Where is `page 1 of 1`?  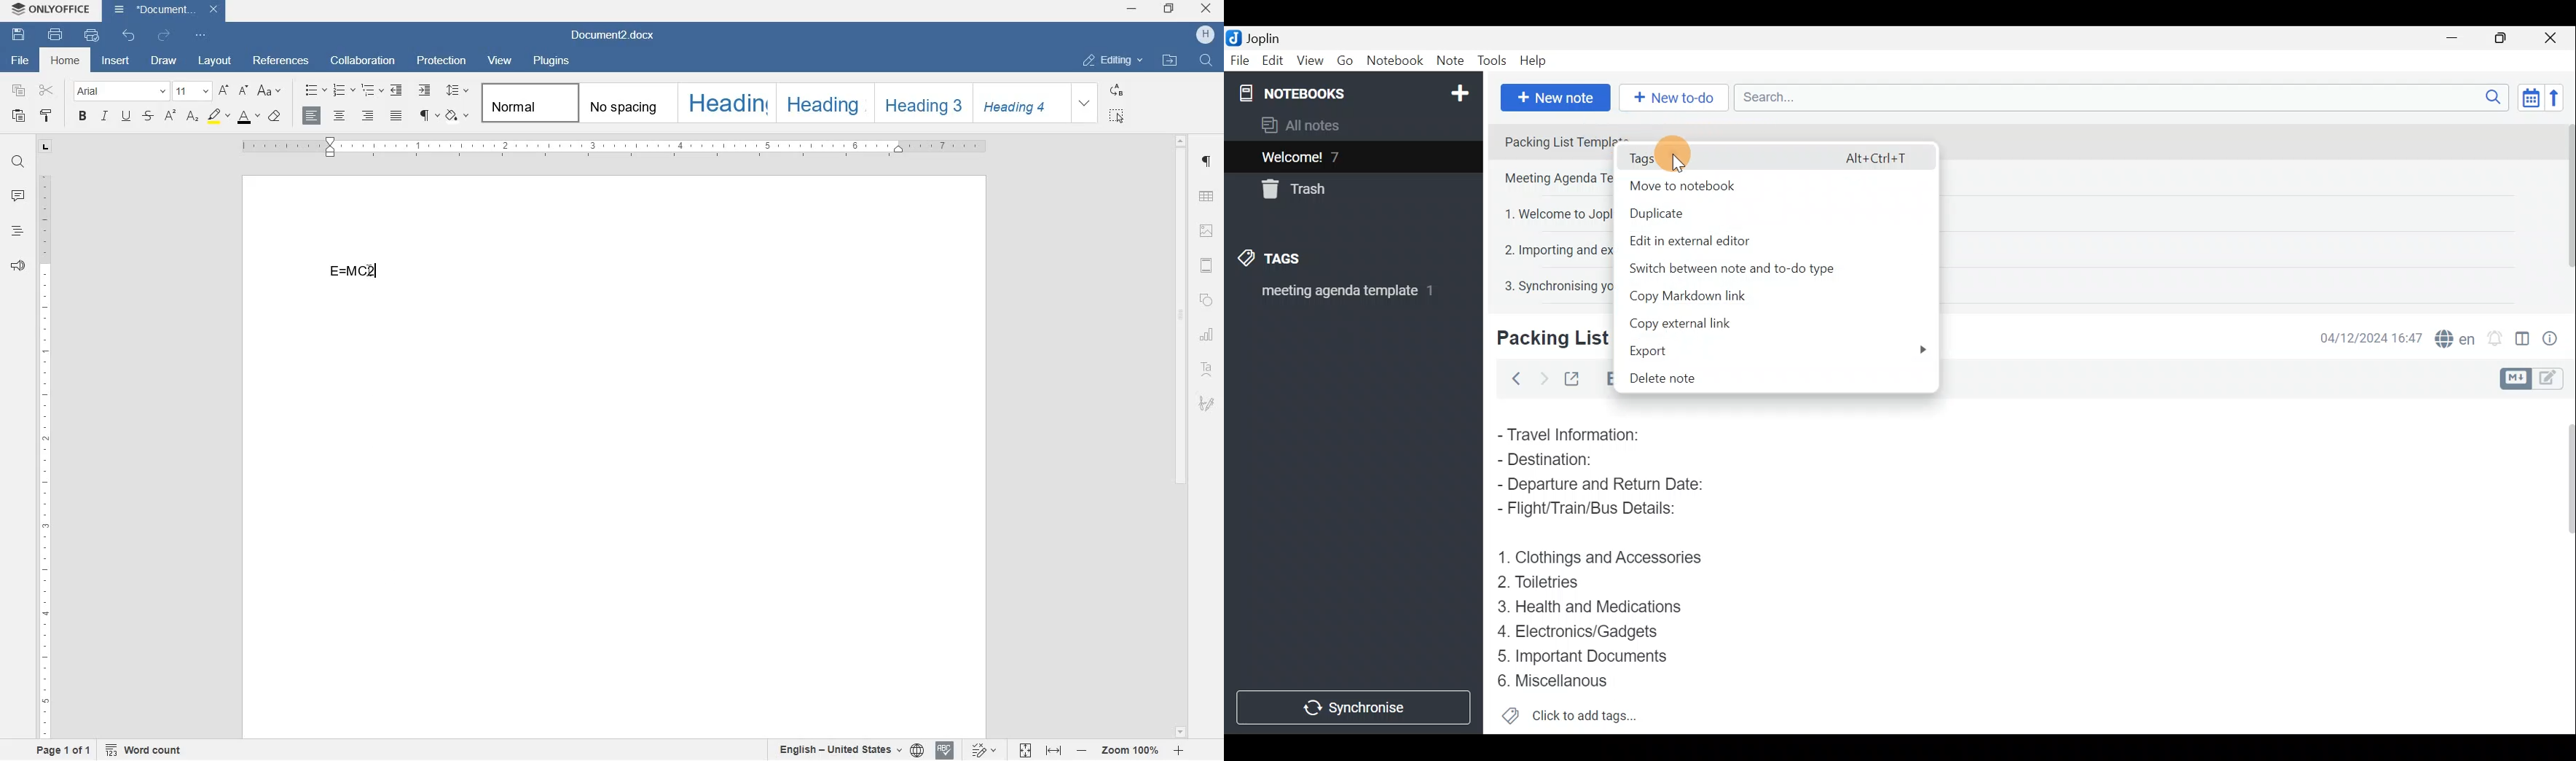 page 1 of 1 is located at coordinates (66, 752).